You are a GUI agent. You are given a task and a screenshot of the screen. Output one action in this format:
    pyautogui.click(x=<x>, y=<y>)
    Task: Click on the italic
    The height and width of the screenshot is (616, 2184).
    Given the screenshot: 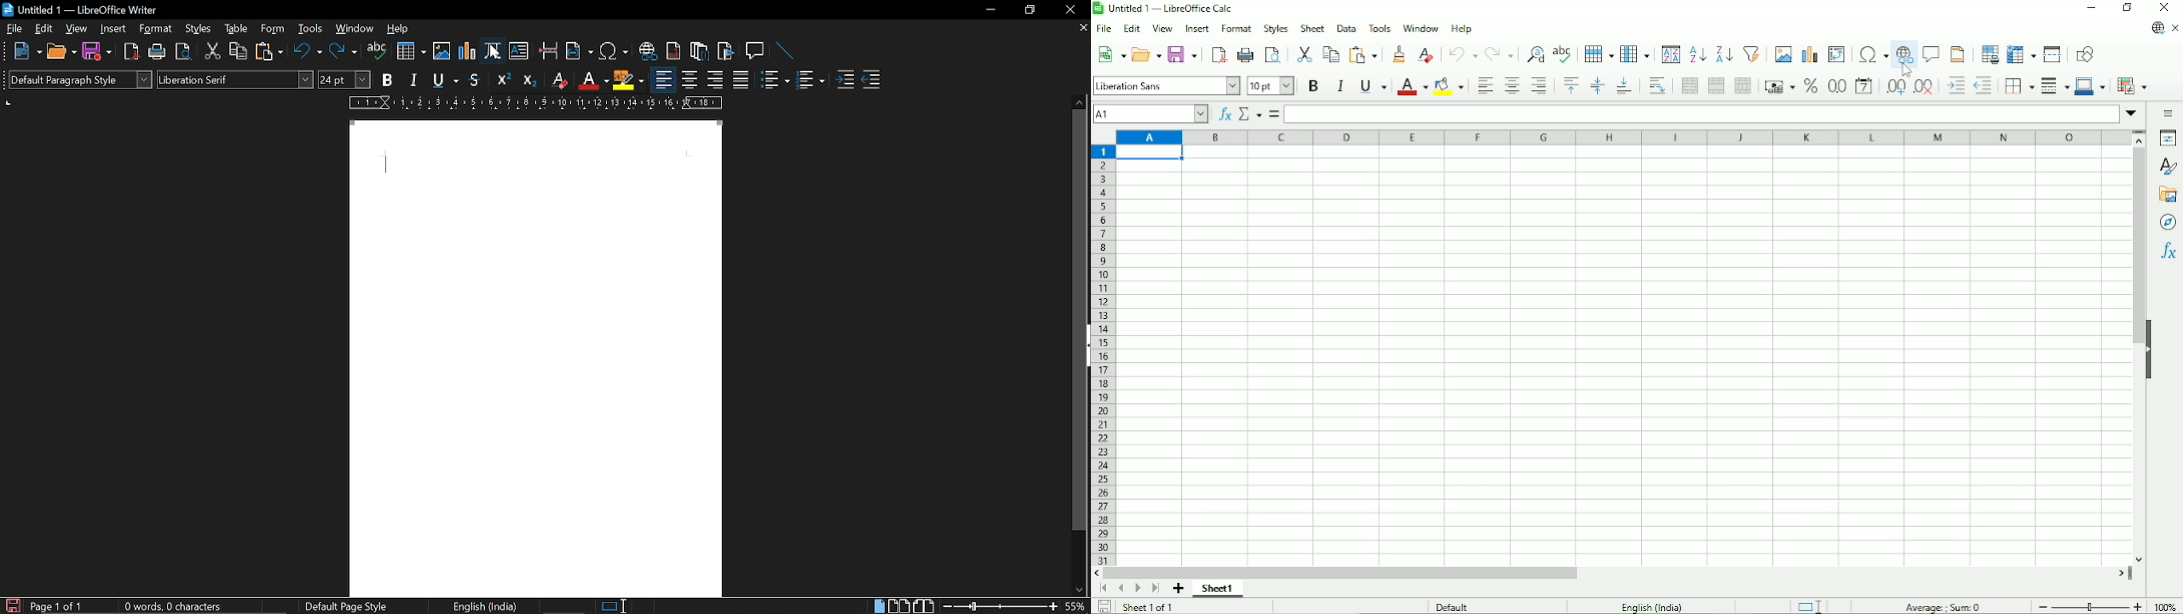 What is the action you would take?
    pyautogui.click(x=412, y=80)
    